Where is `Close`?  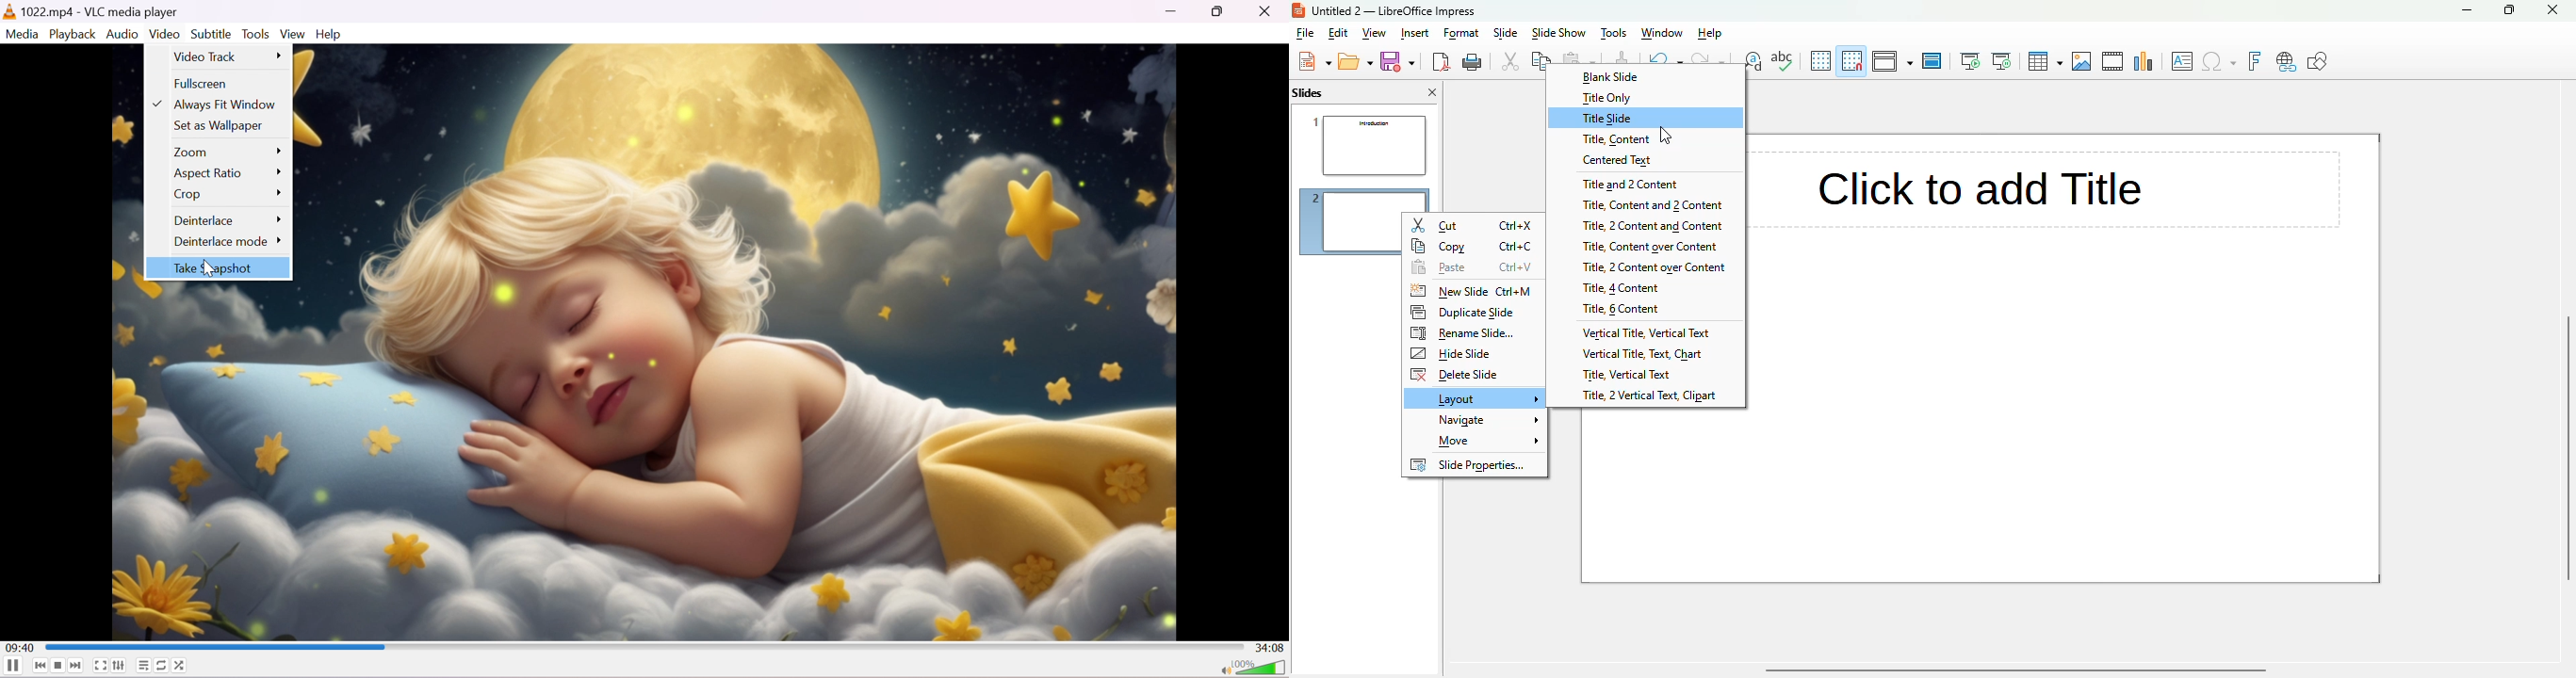 Close is located at coordinates (1269, 11).